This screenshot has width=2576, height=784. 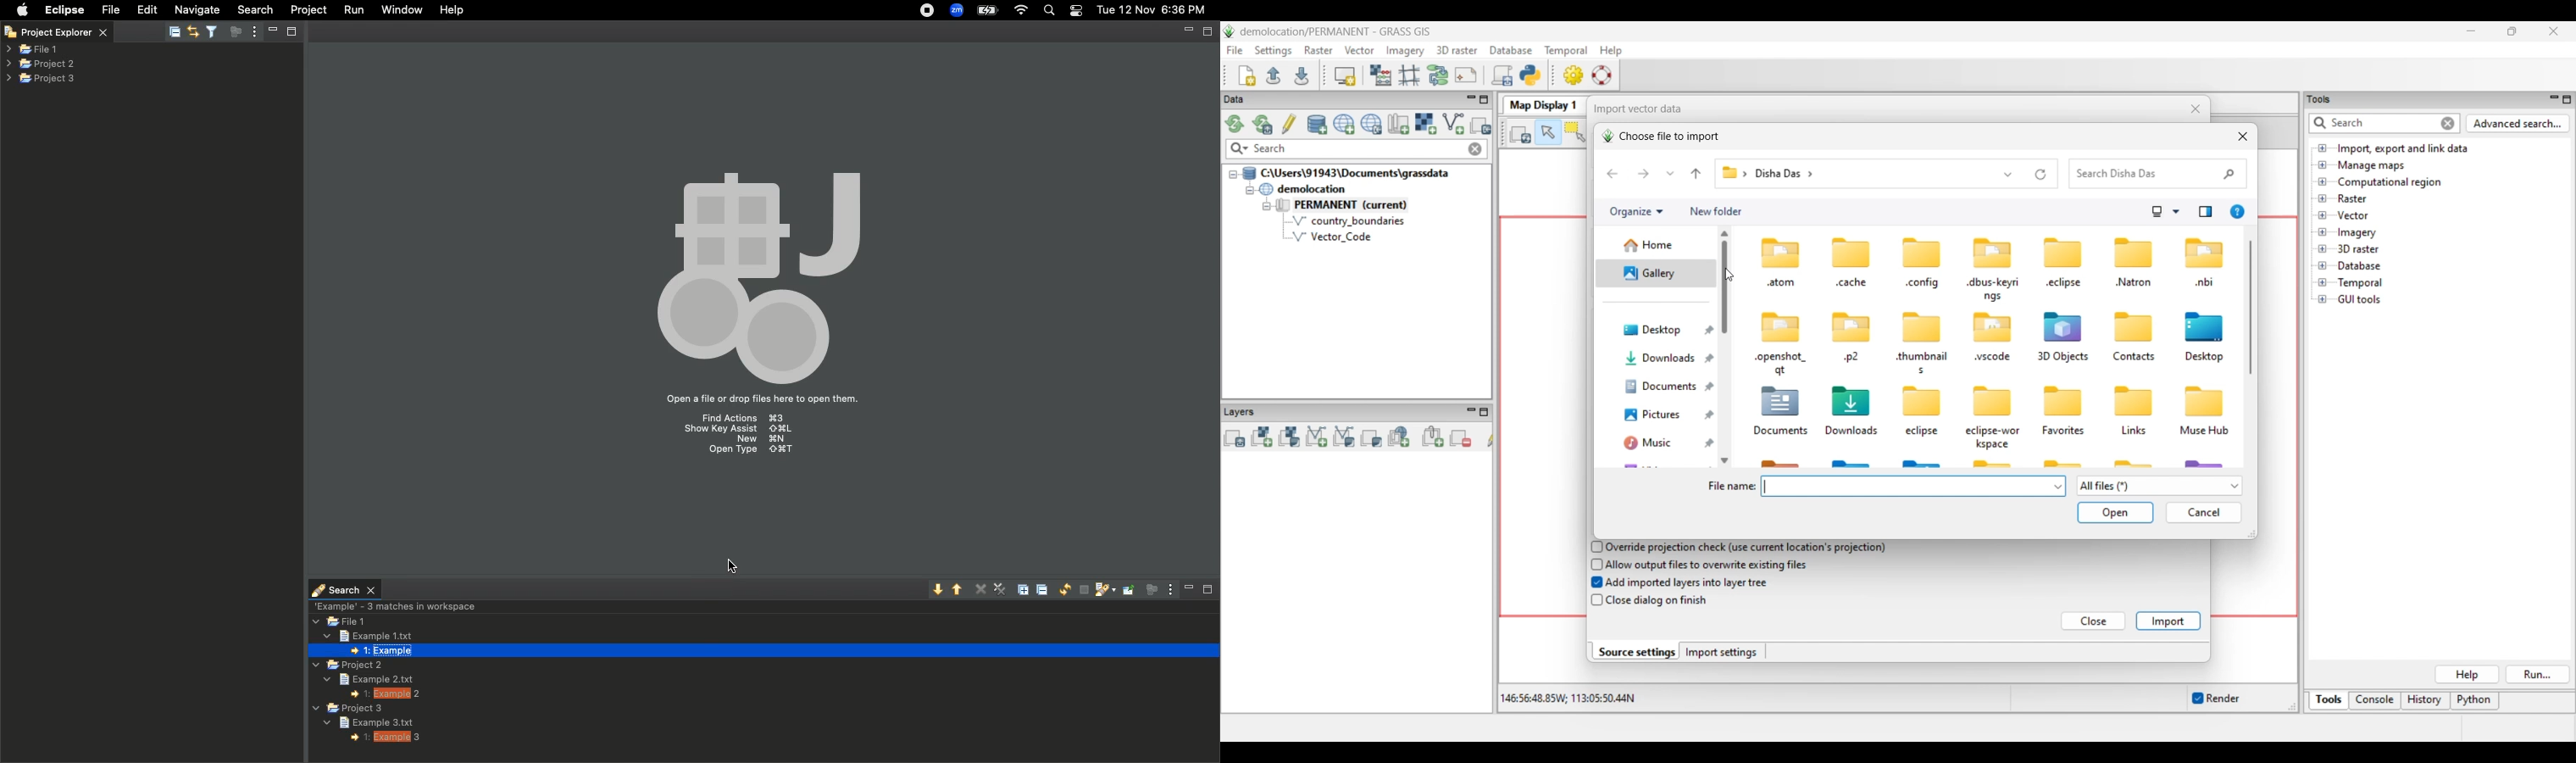 What do you see at coordinates (386, 694) in the screenshot?
I see `1 Example 2` at bounding box center [386, 694].